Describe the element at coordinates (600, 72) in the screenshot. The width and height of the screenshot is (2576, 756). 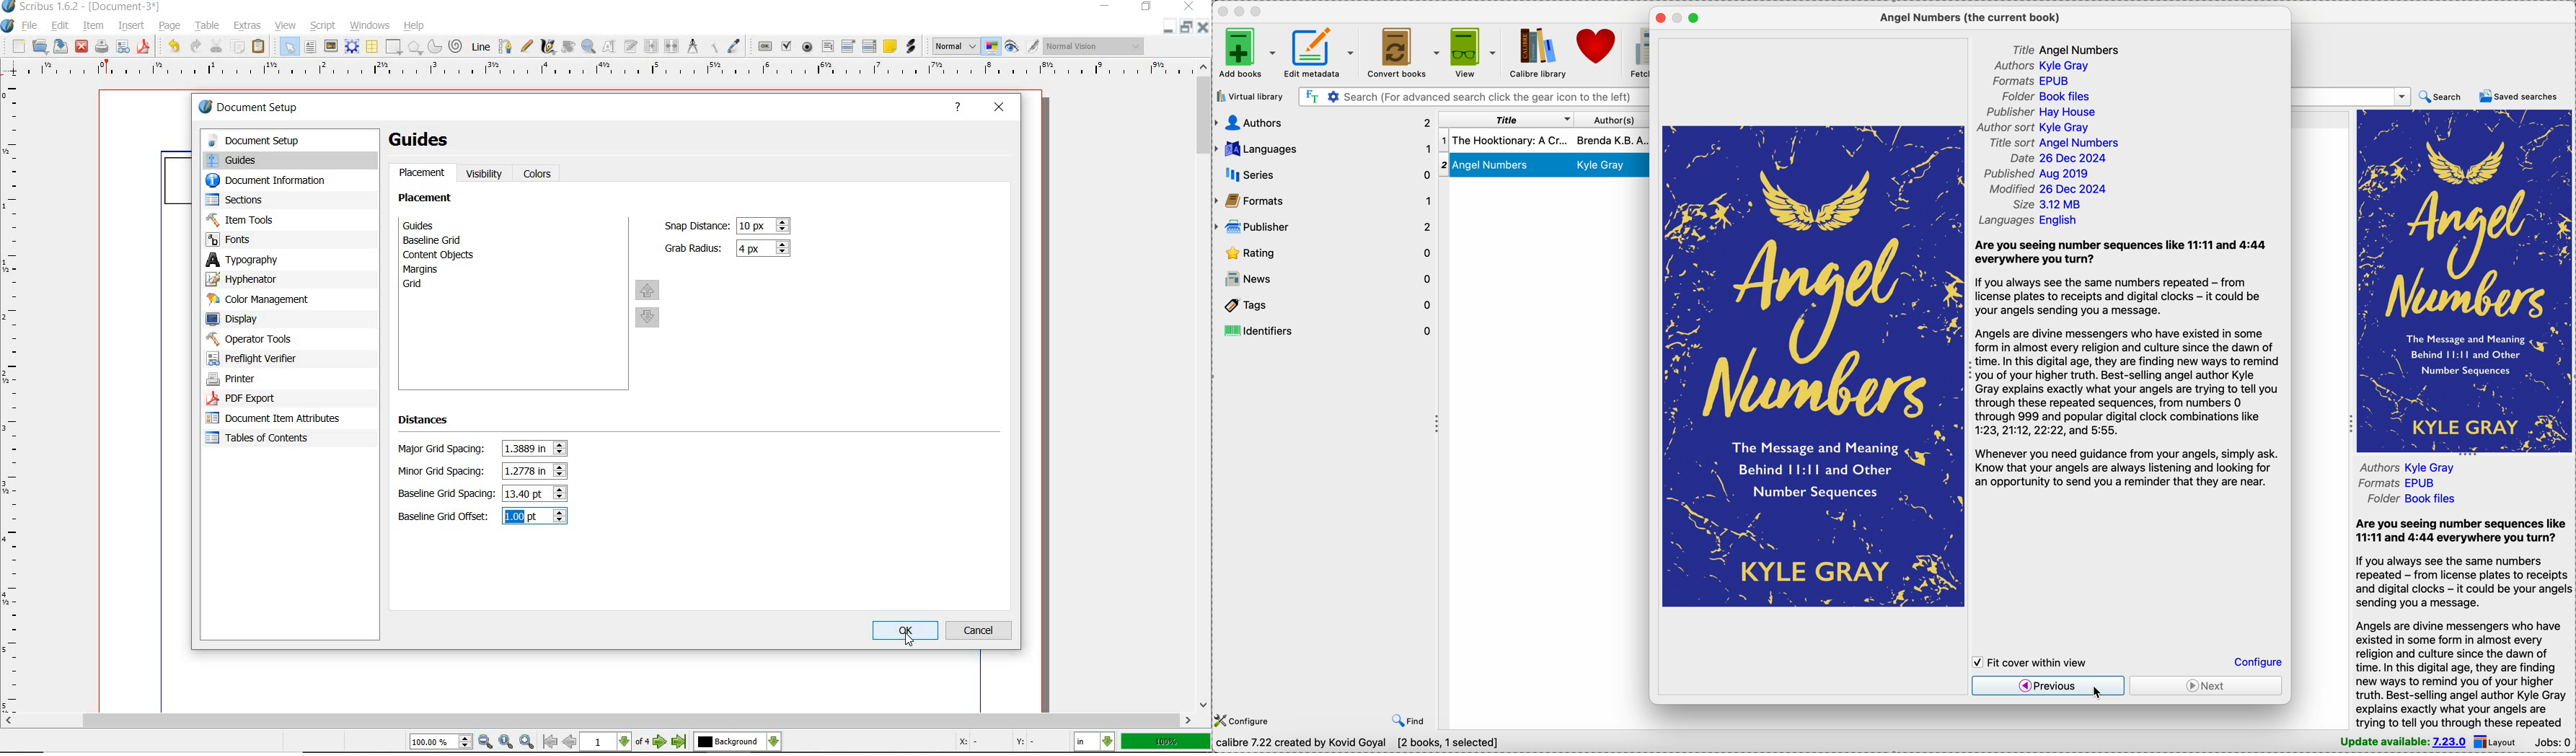
I see `ruler` at that location.